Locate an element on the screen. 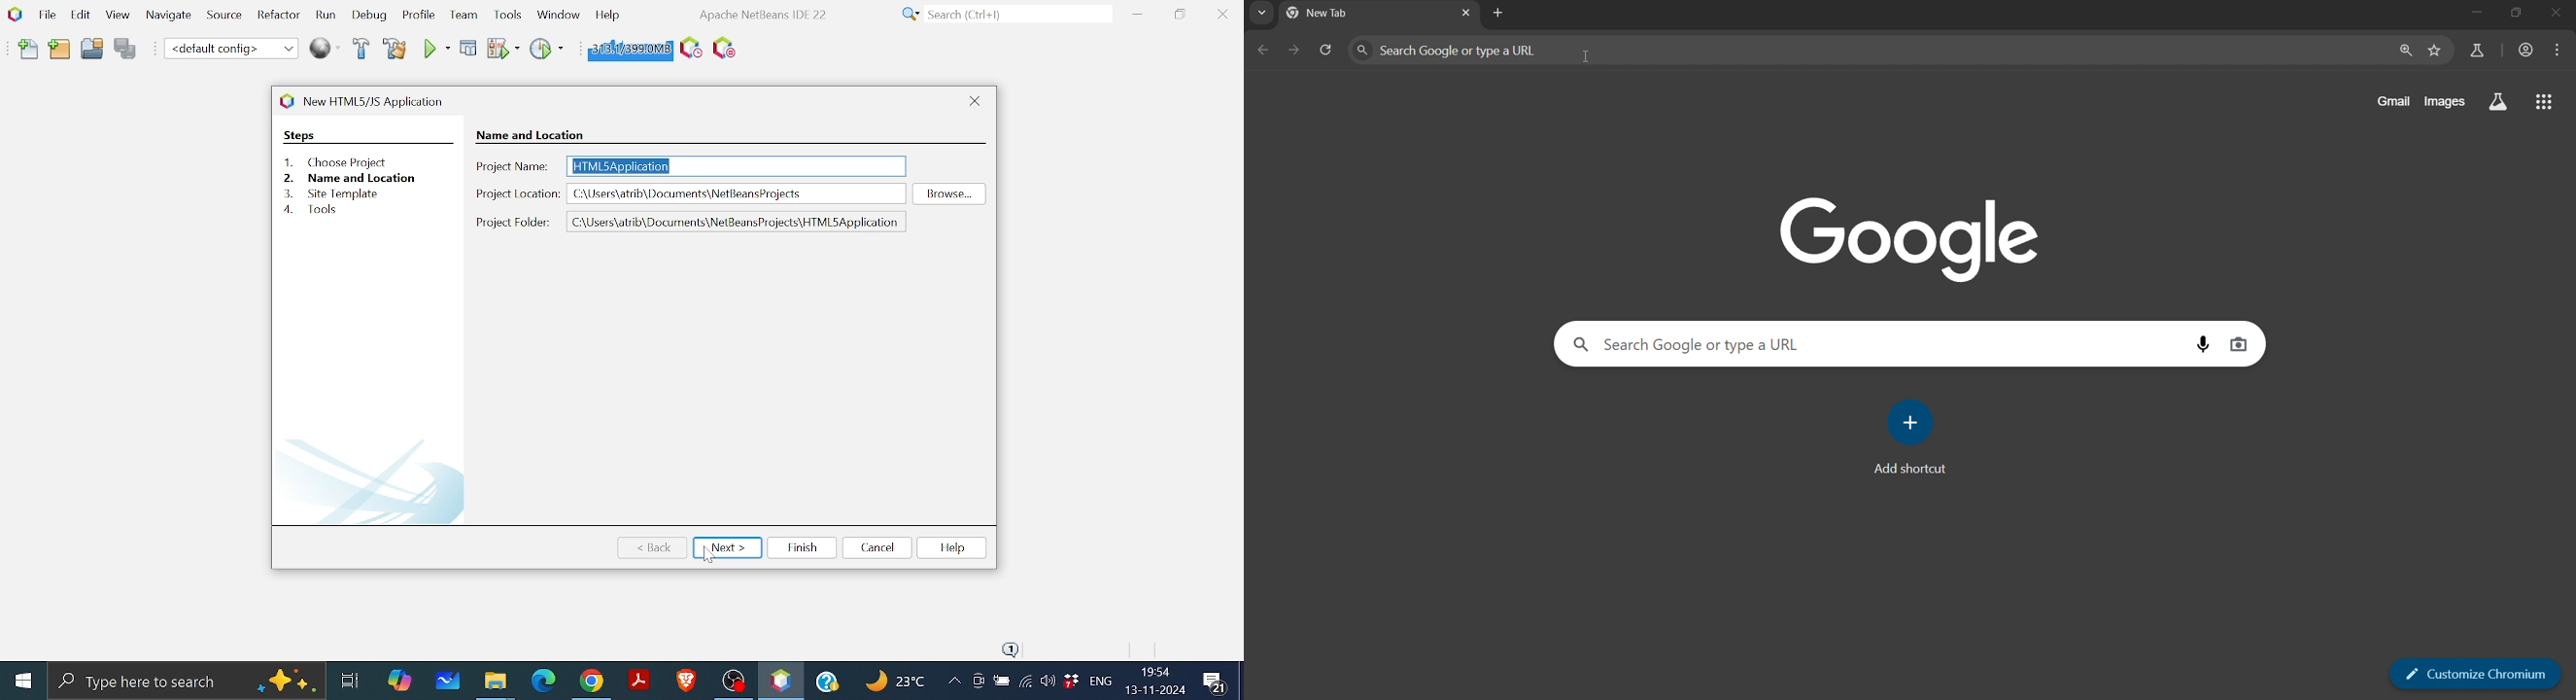 This screenshot has width=2576, height=700. languge is located at coordinates (1101, 682).